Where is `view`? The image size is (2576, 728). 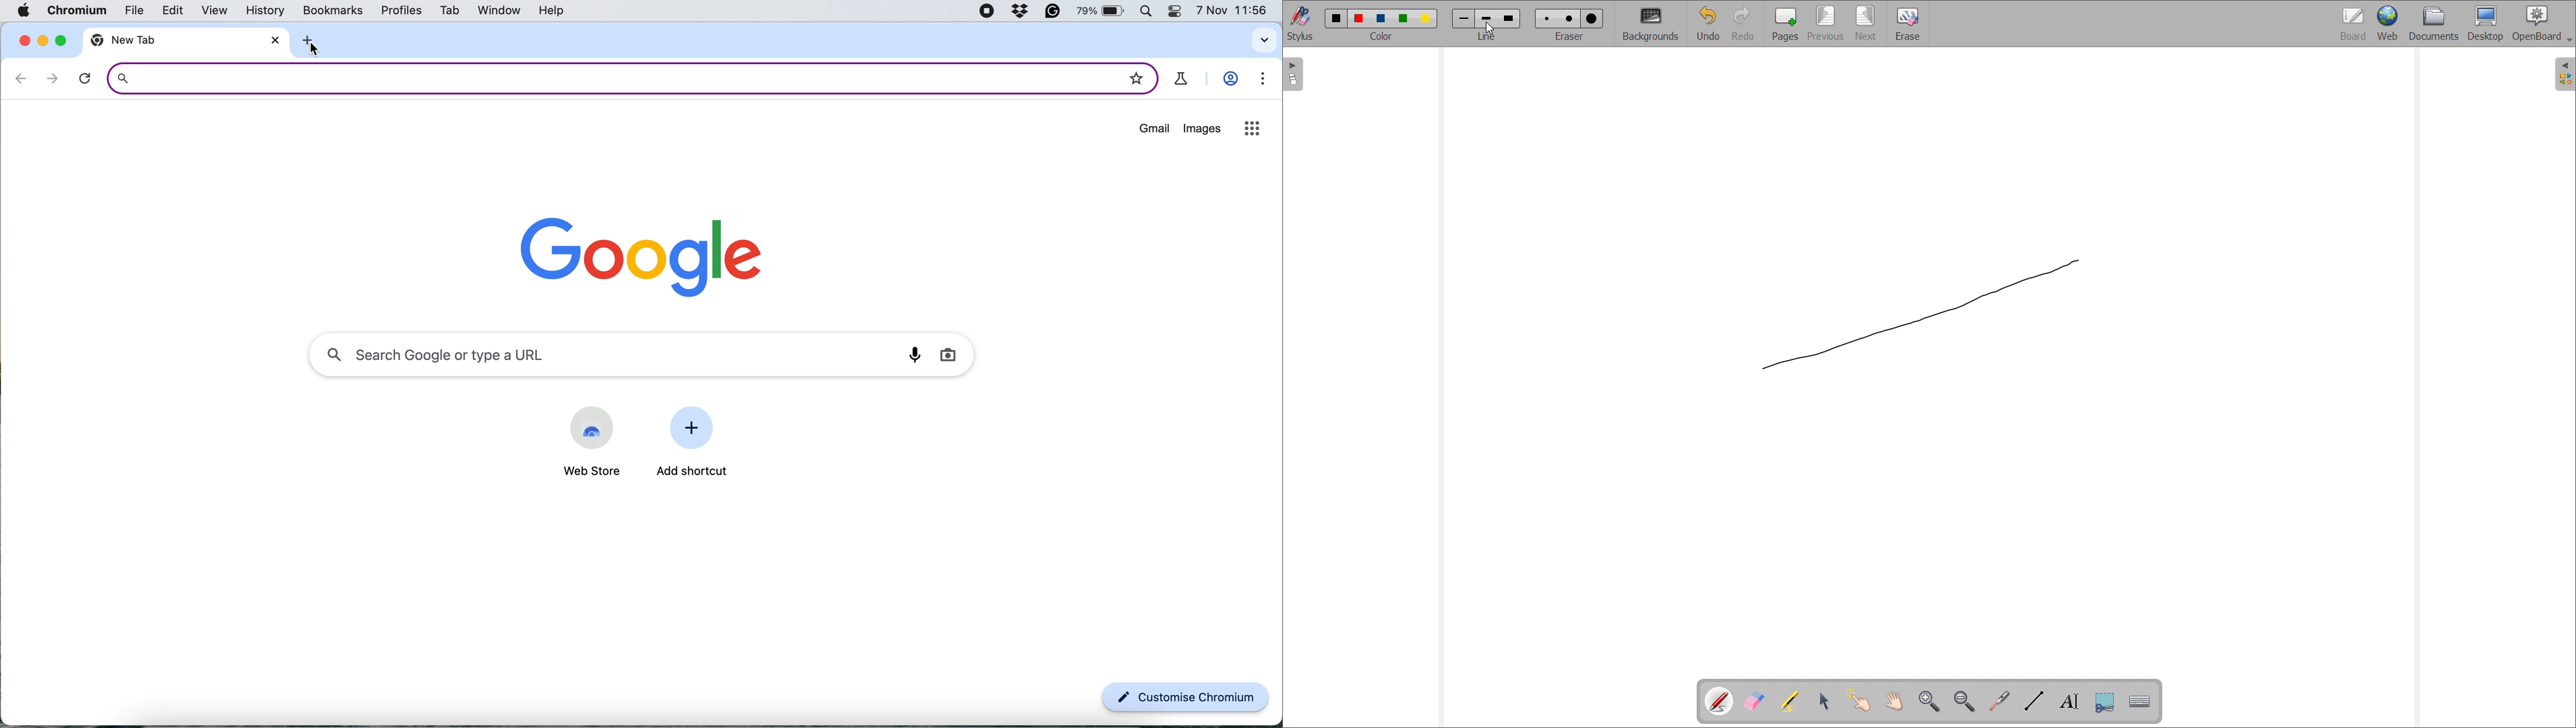
view is located at coordinates (210, 11).